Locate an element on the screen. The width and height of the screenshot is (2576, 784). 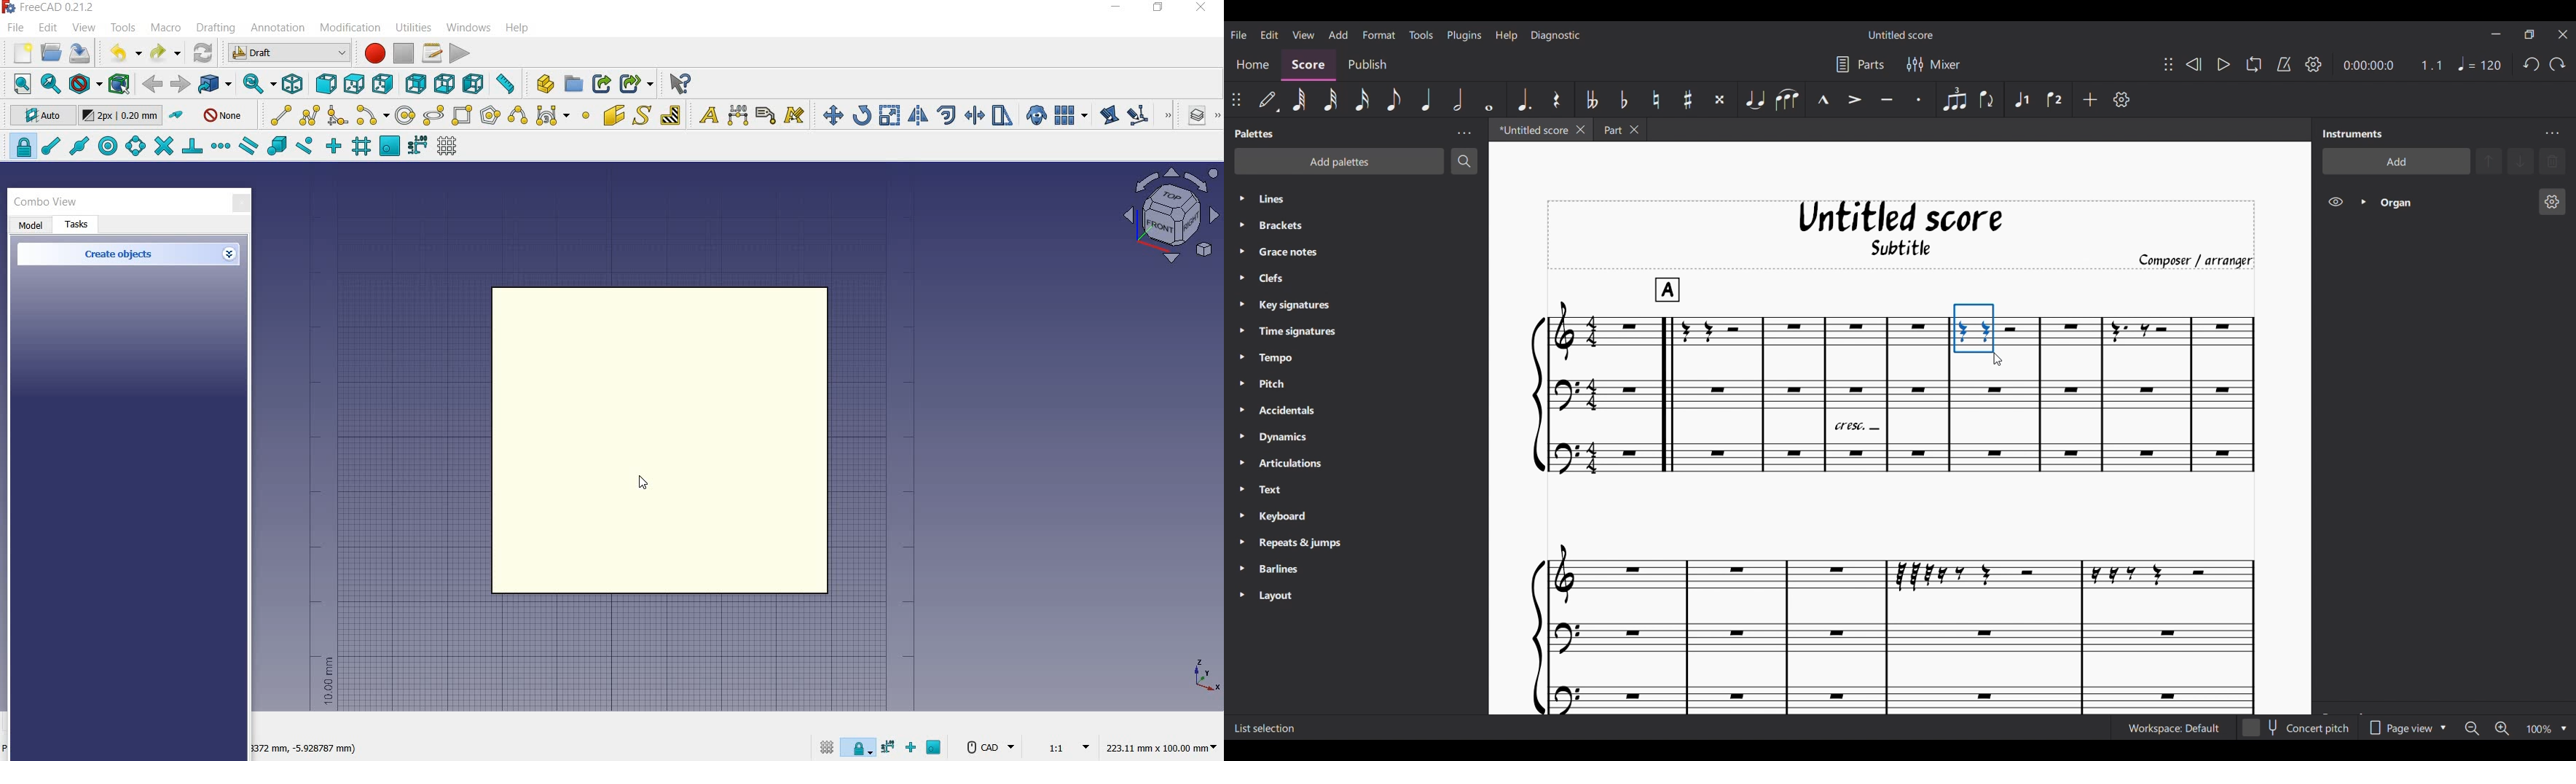
Expand Organ is located at coordinates (2362, 202).